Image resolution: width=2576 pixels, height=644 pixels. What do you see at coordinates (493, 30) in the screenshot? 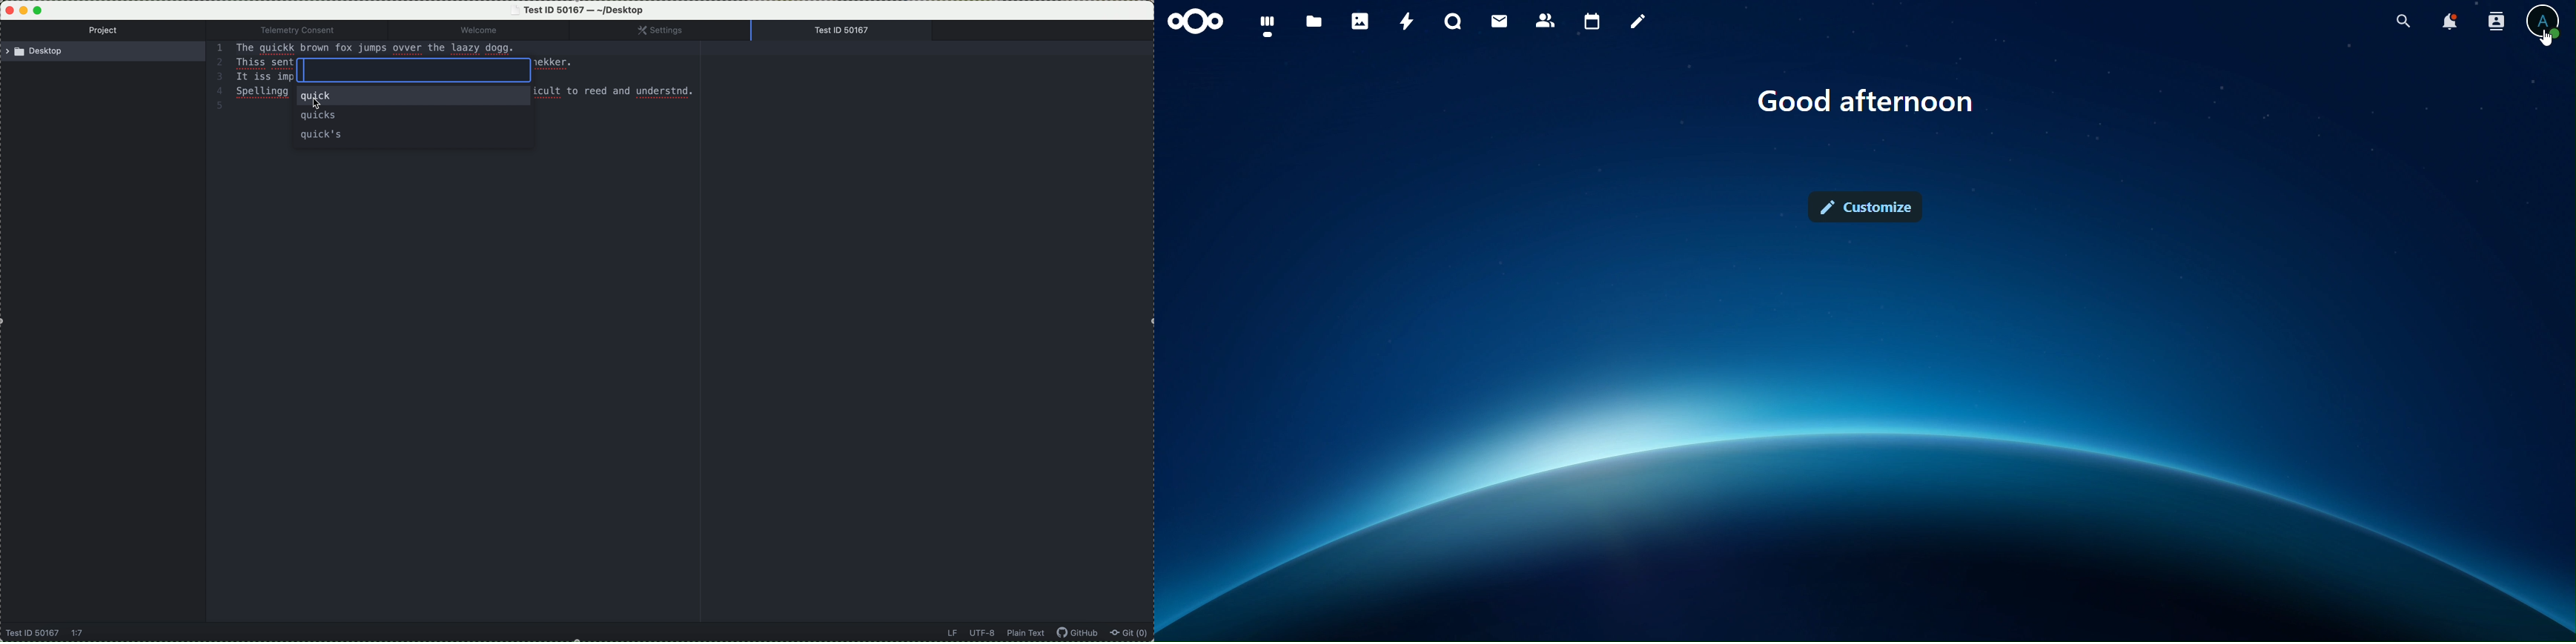
I see `welcome` at bounding box center [493, 30].